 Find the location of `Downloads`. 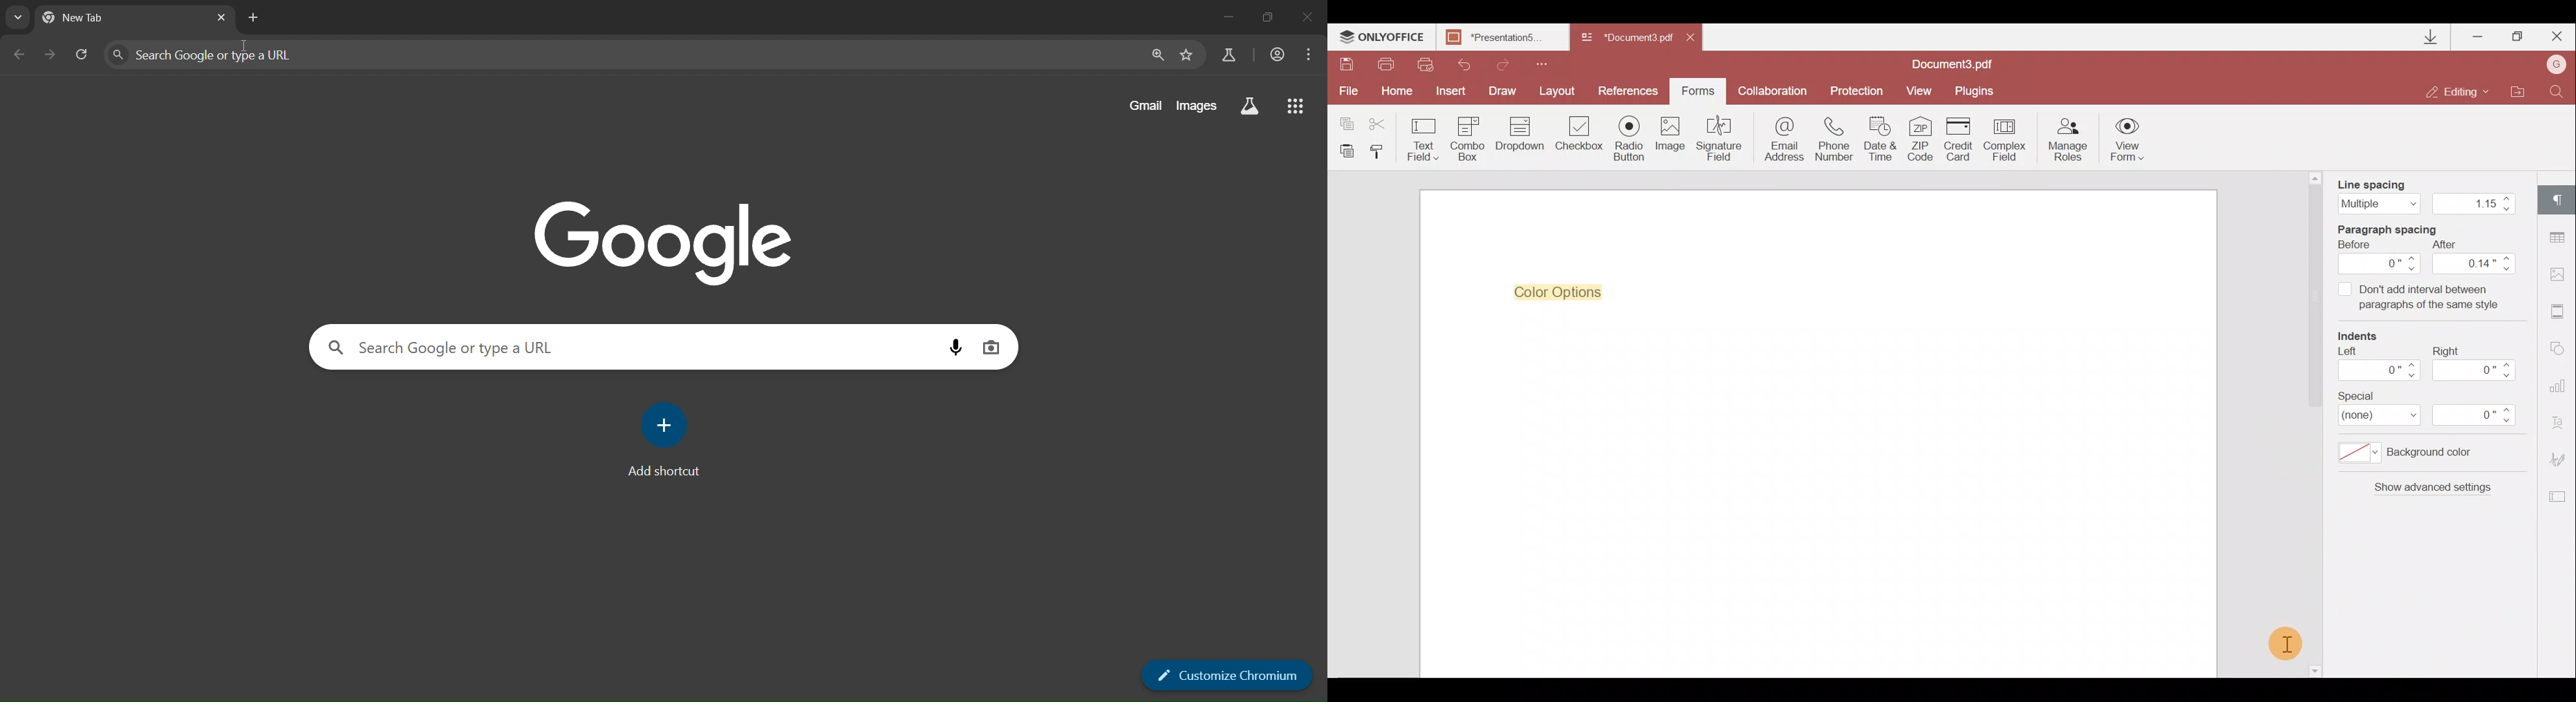

Downloads is located at coordinates (2433, 37).